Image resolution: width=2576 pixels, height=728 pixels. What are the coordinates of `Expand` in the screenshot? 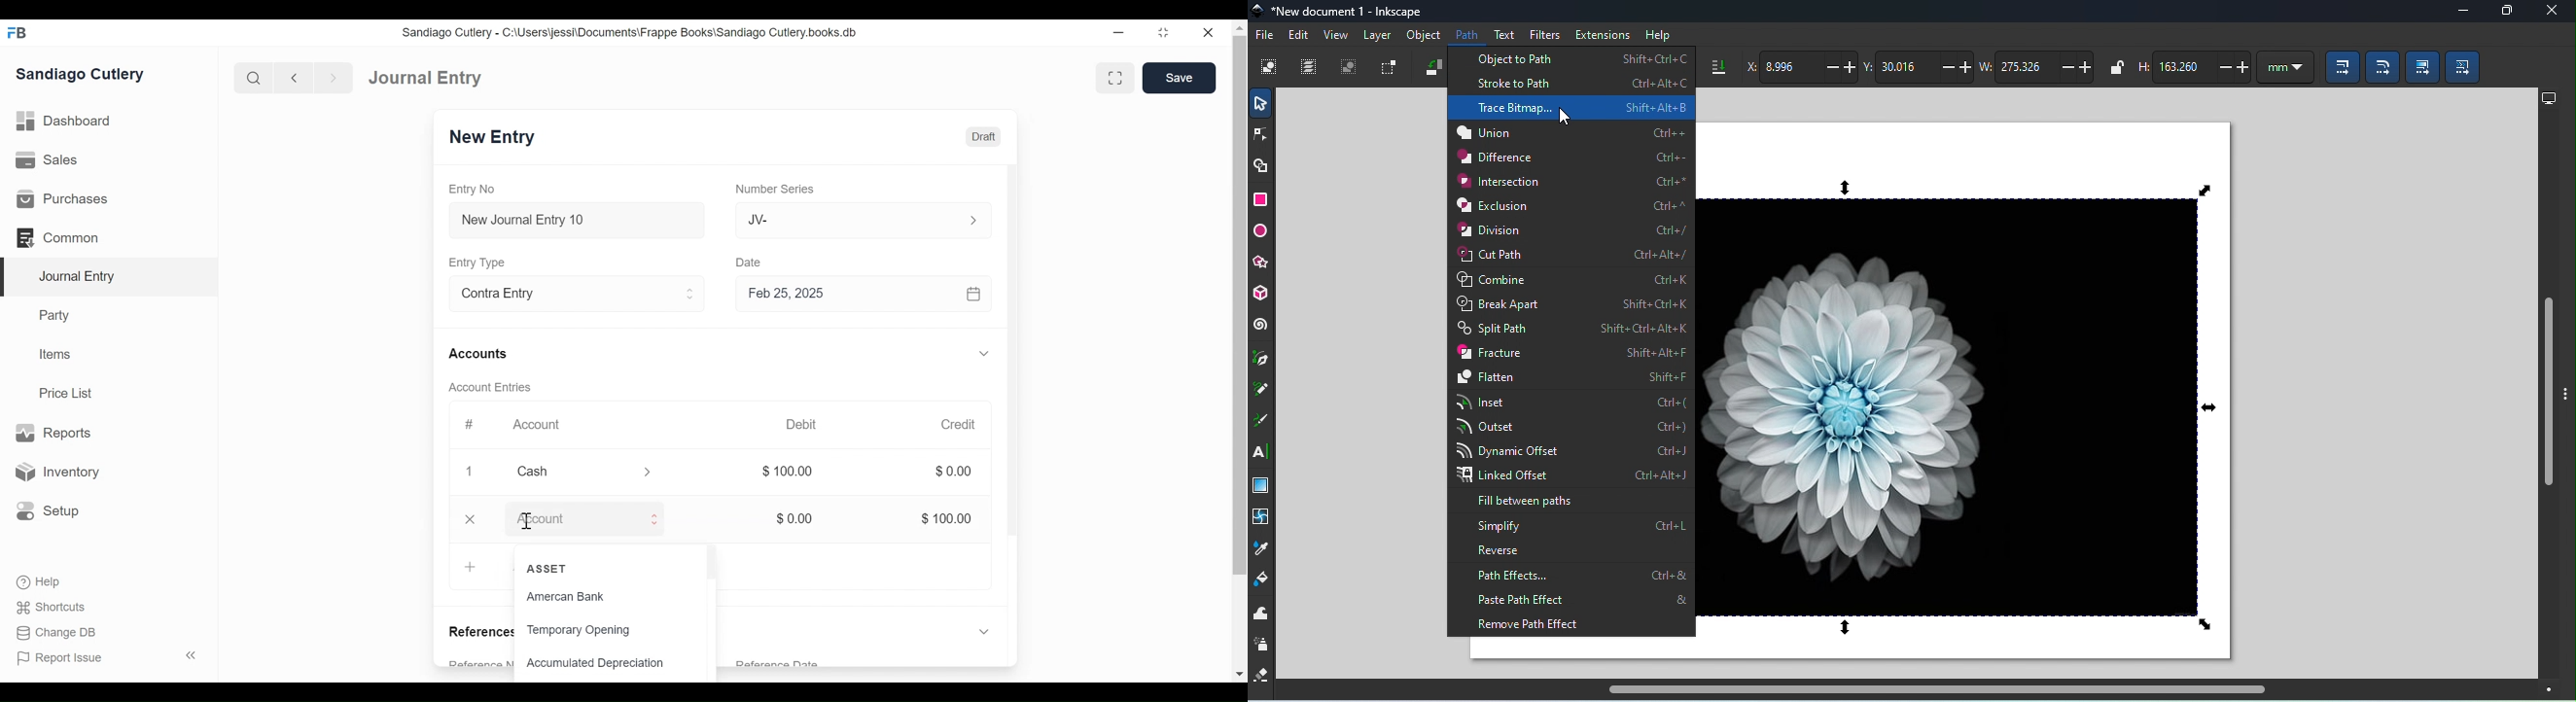 It's located at (986, 353).